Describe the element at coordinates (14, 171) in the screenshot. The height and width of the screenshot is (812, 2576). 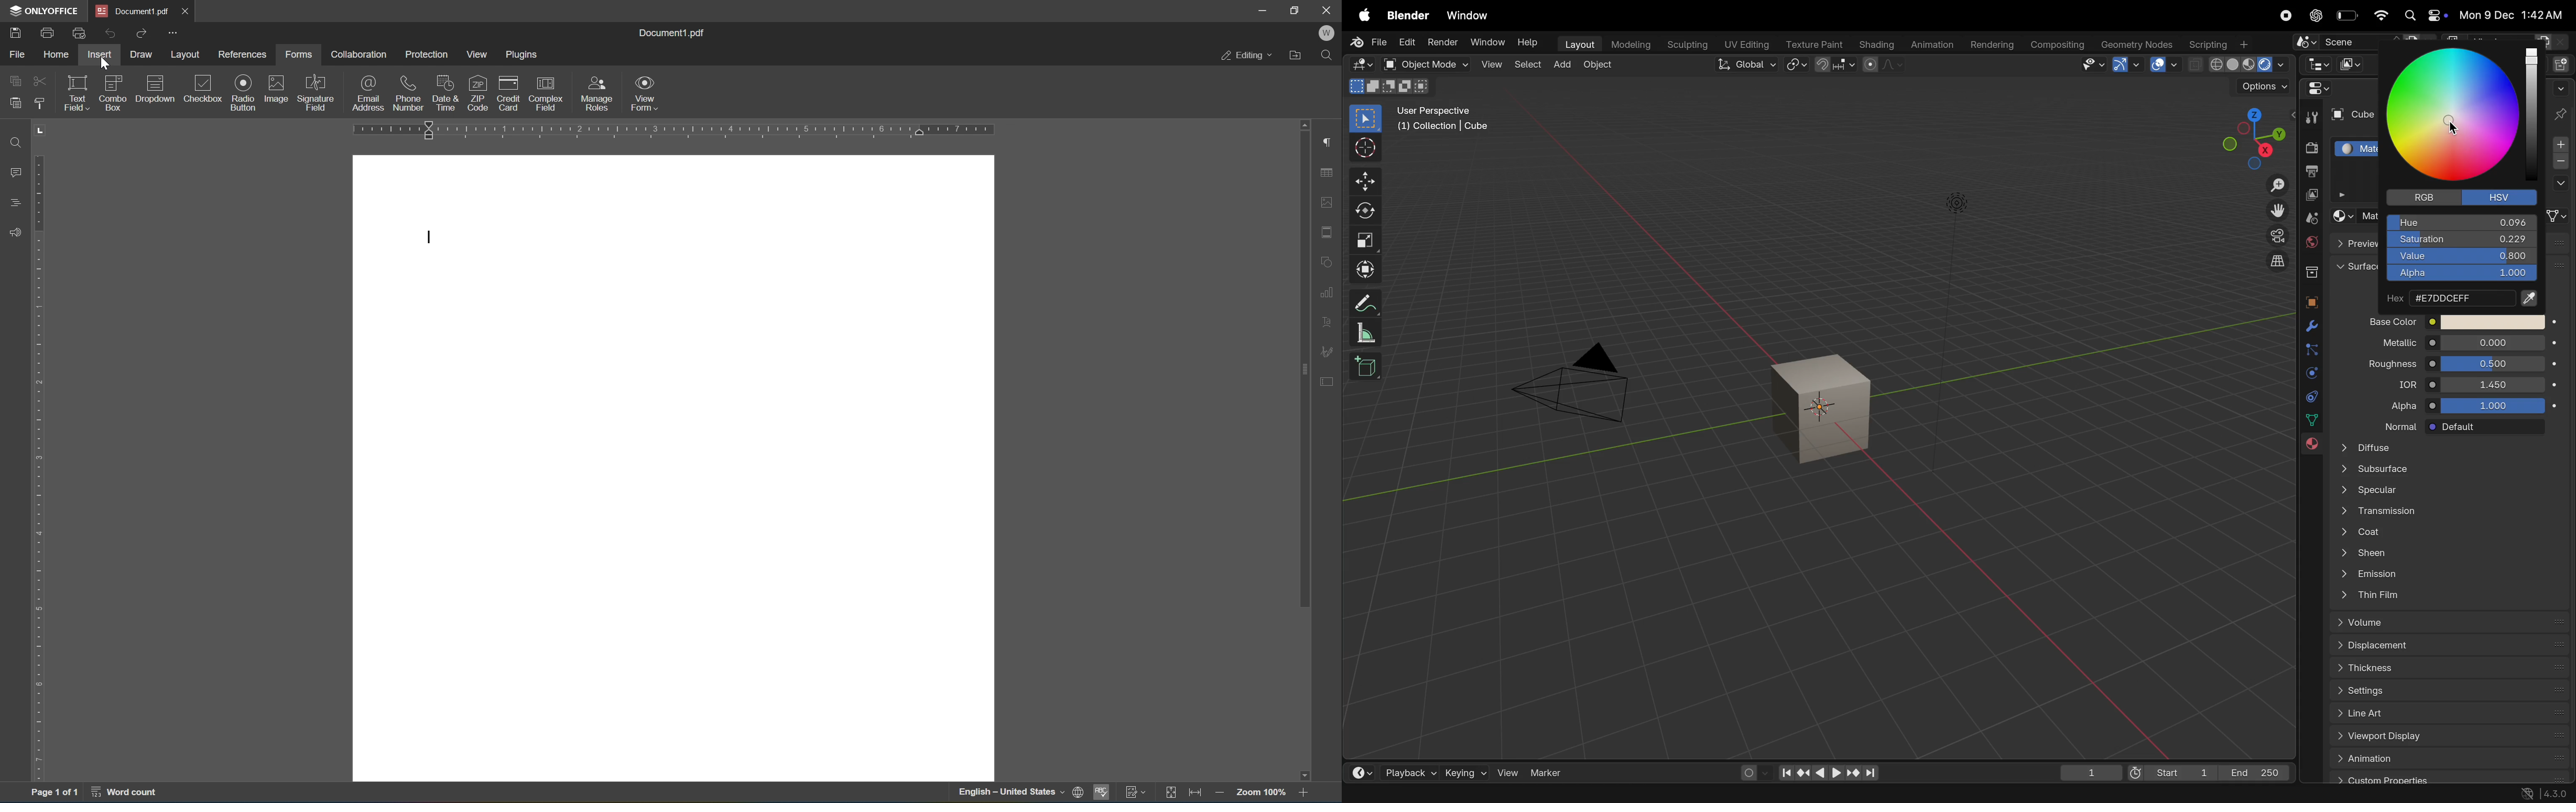
I see `comments` at that location.